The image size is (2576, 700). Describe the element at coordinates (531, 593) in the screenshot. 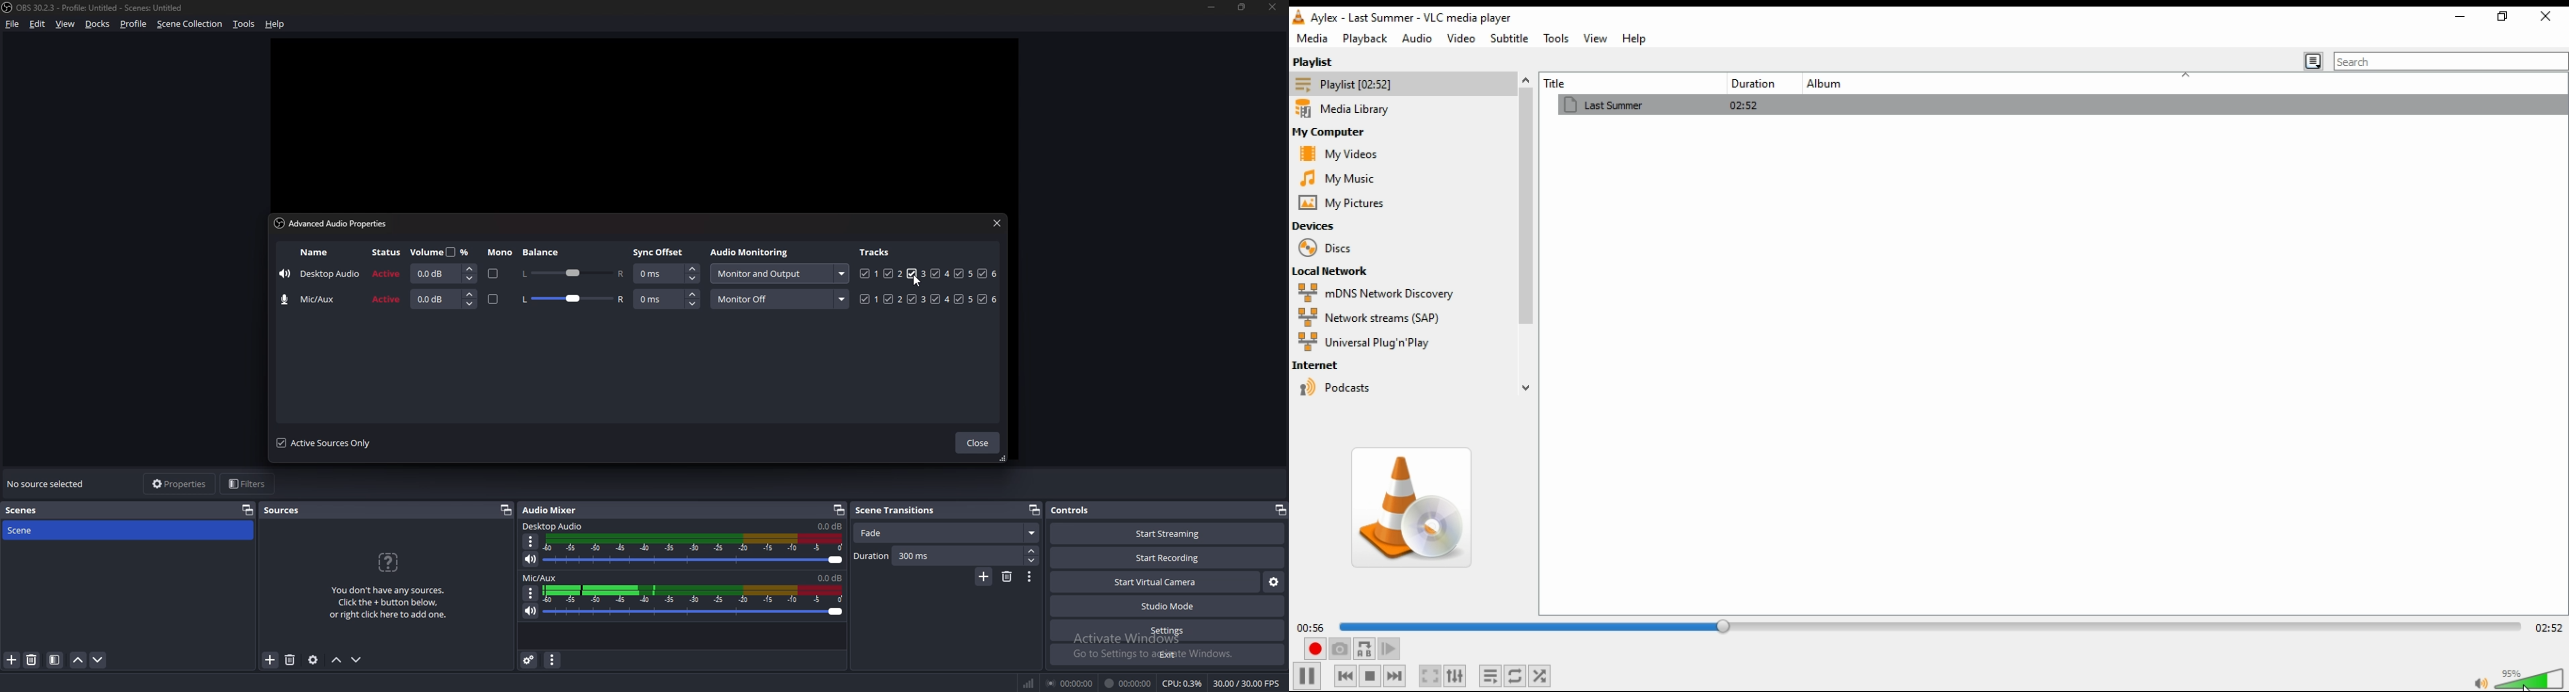

I see `options` at that location.